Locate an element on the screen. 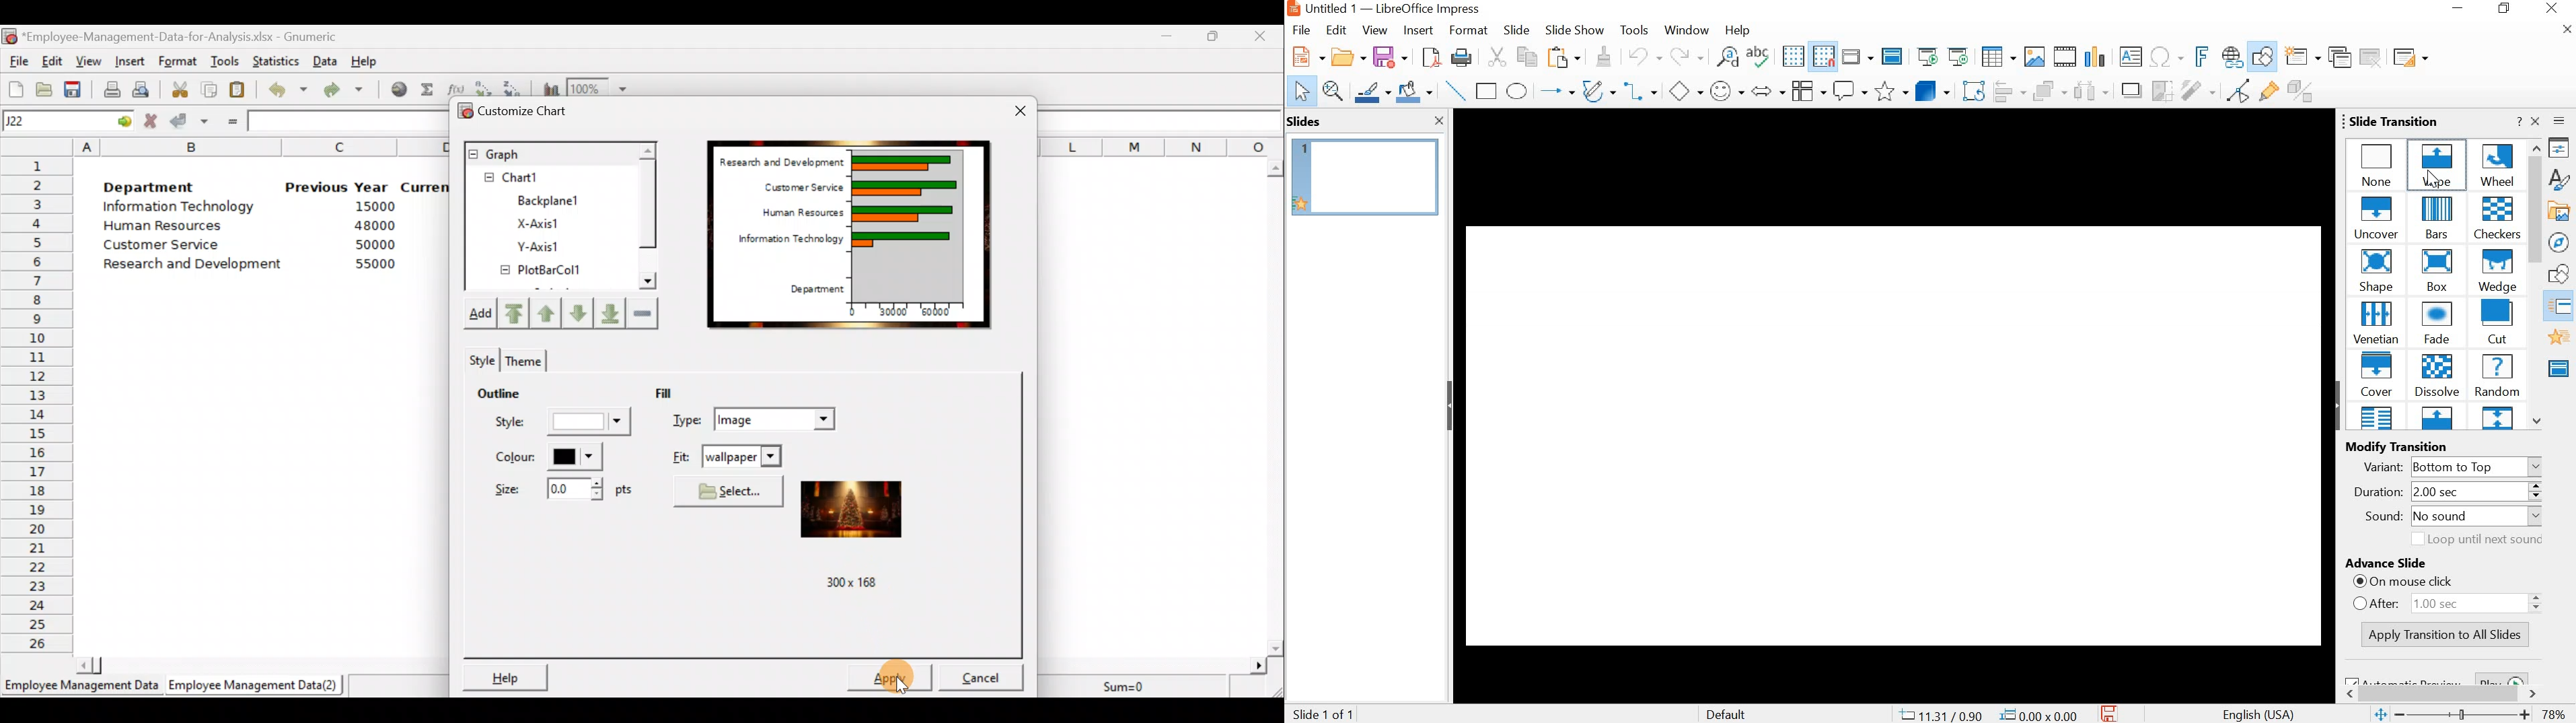 The image size is (2576, 728). callout shapes is located at coordinates (1849, 91).